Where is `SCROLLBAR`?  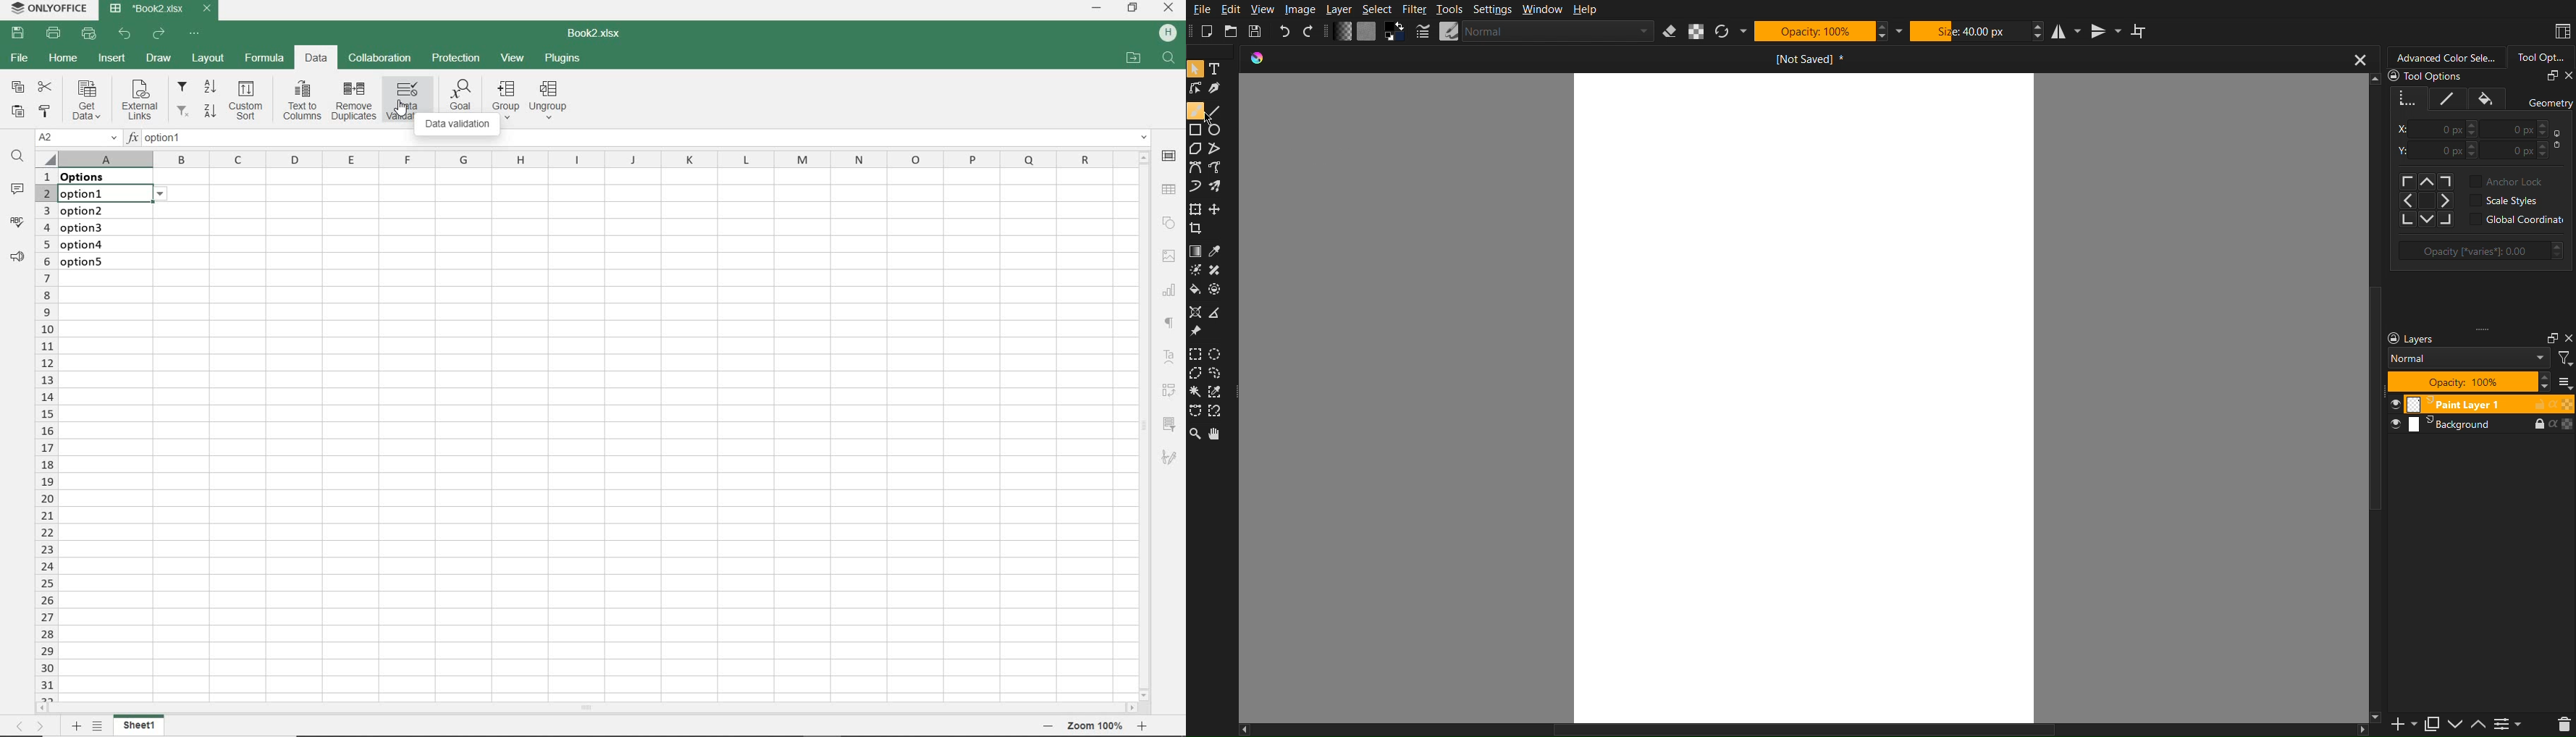
SCROLLBAR is located at coordinates (587, 707).